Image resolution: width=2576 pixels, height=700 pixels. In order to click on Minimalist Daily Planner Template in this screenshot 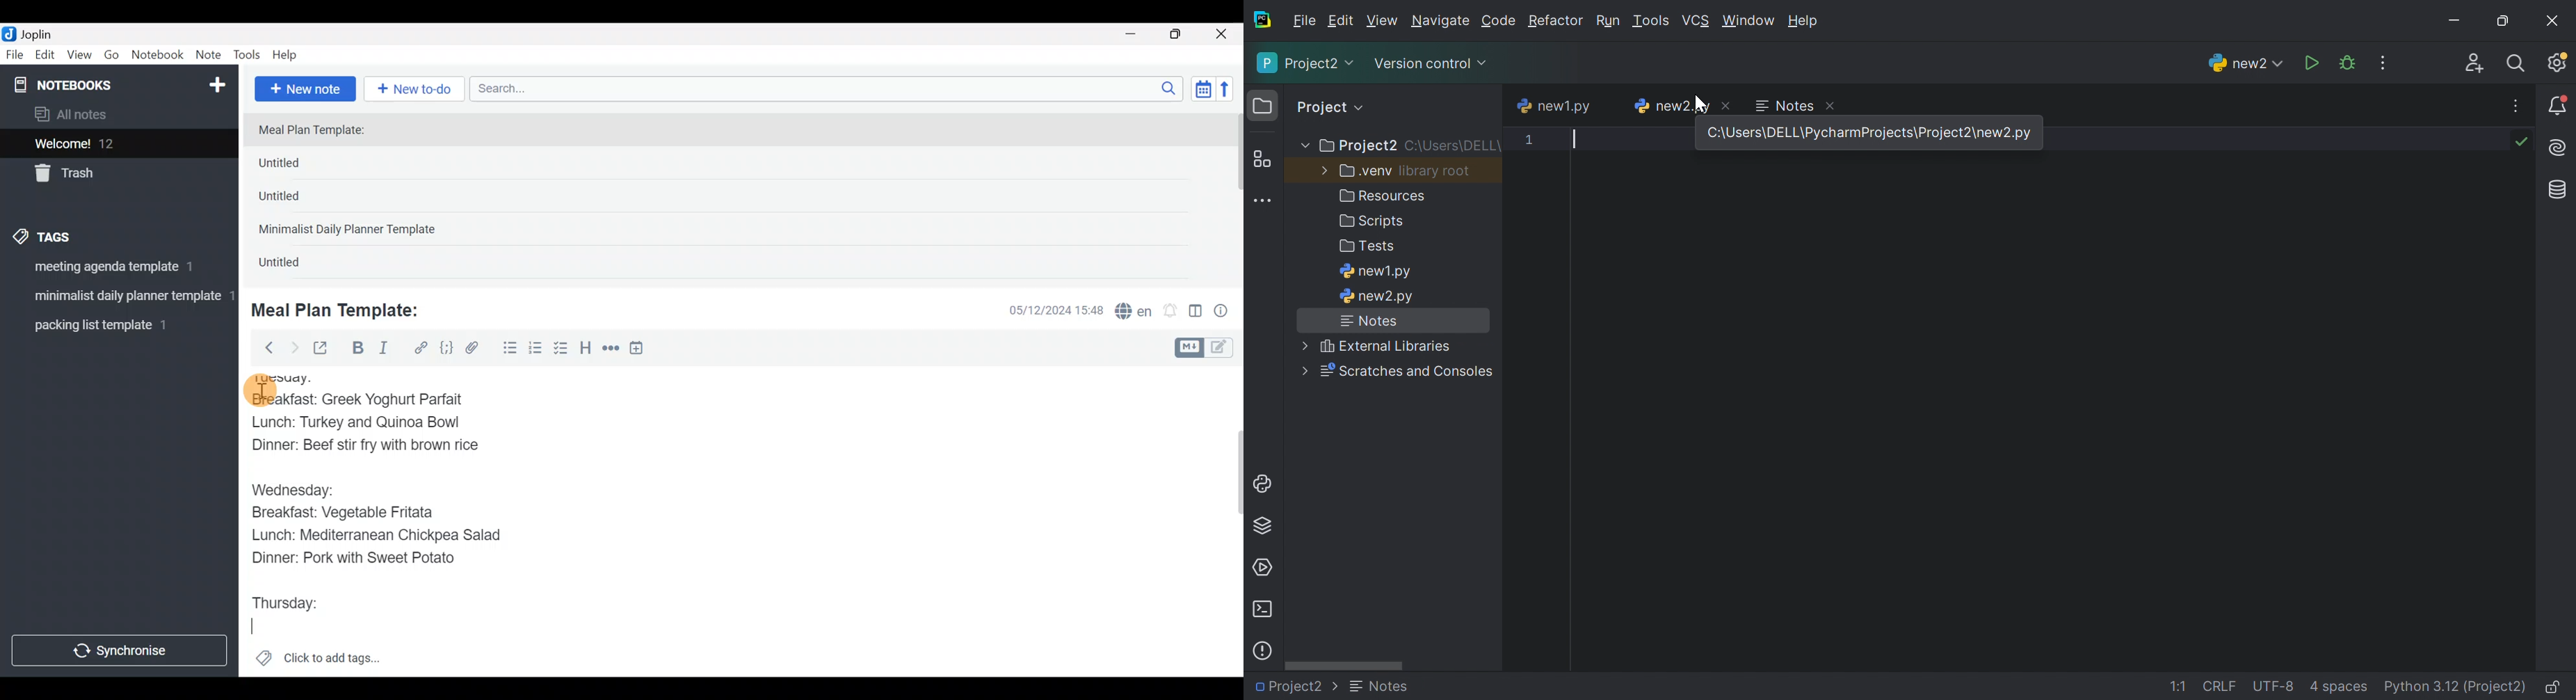, I will do `click(351, 231)`.